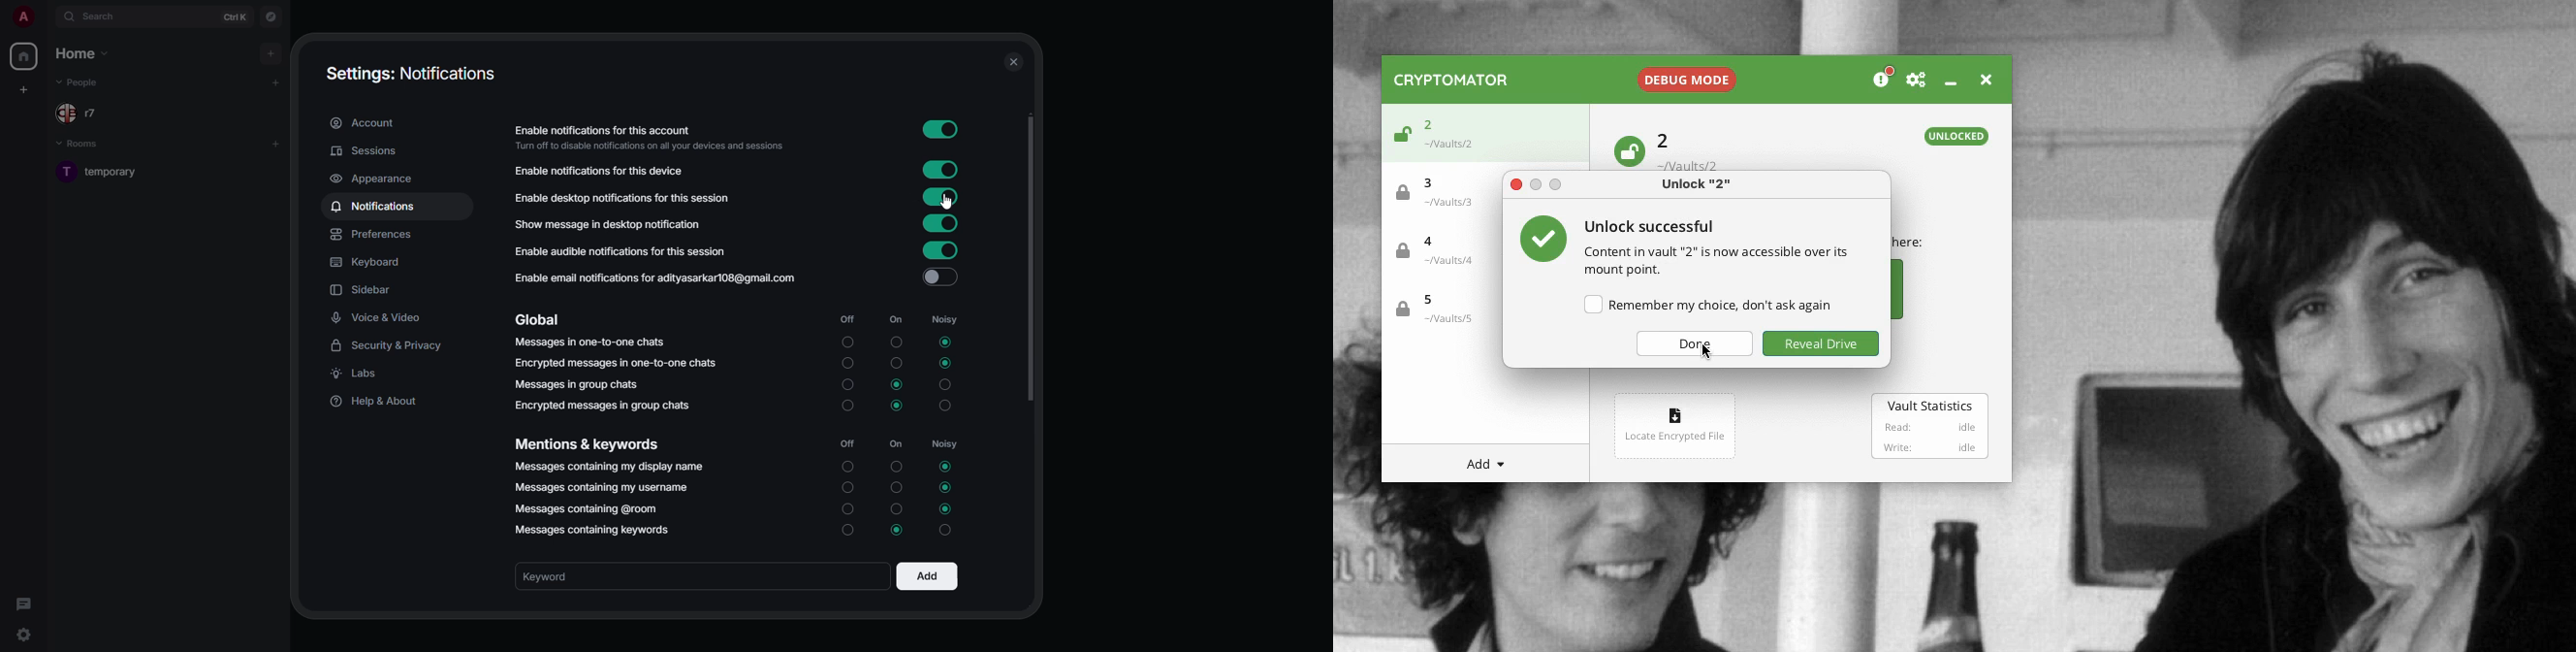 The image size is (2576, 672). I want to click on On Unselected, so click(897, 487).